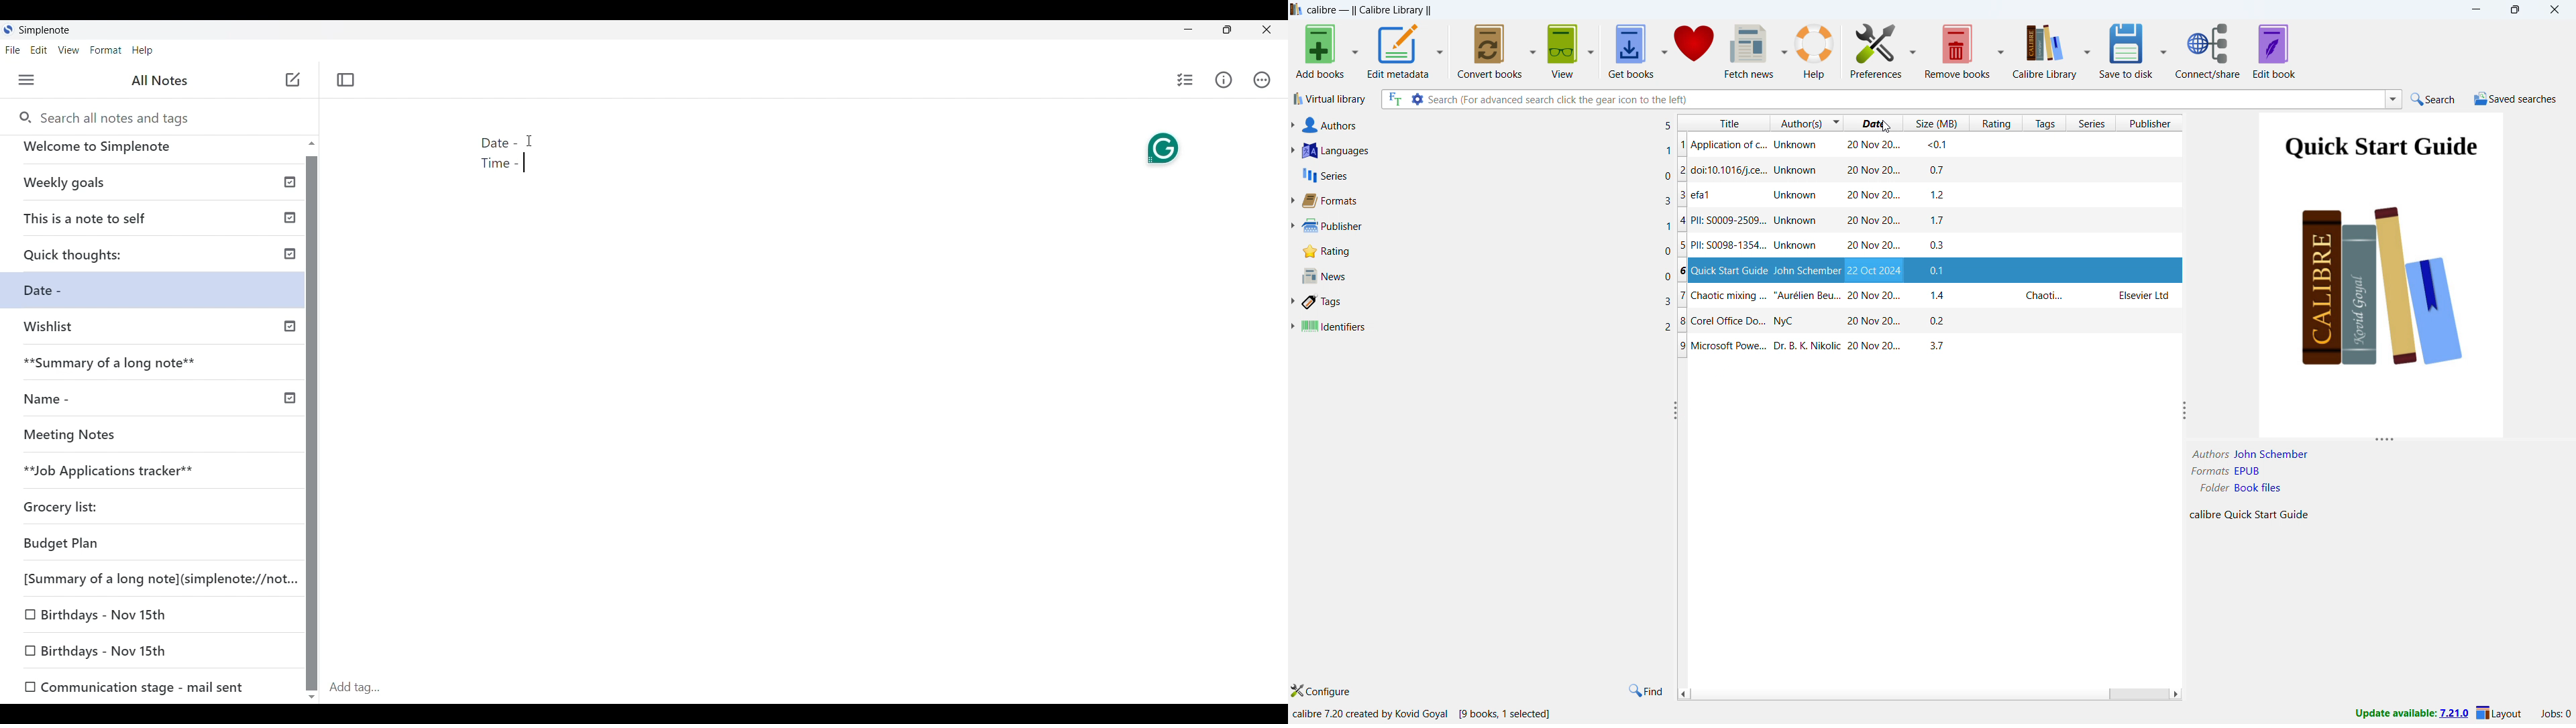 The width and height of the screenshot is (2576, 728). I want to click on 20 Nov 20.., so click(1874, 144).